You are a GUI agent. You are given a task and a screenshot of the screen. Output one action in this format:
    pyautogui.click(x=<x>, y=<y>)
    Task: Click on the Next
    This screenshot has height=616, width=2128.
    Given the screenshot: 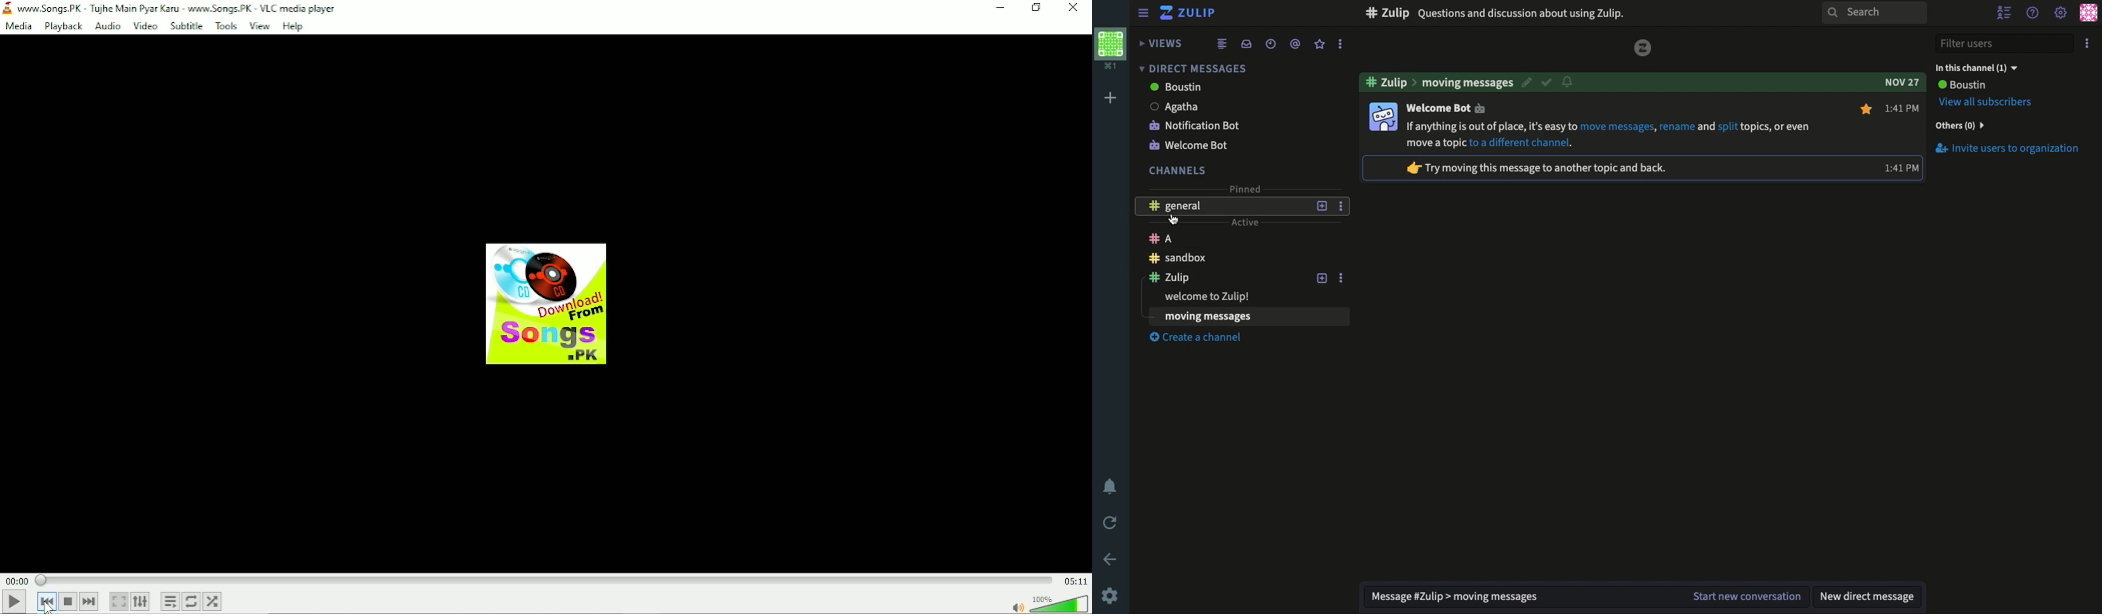 What is the action you would take?
    pyautogui.click(x=90, y=601)
    